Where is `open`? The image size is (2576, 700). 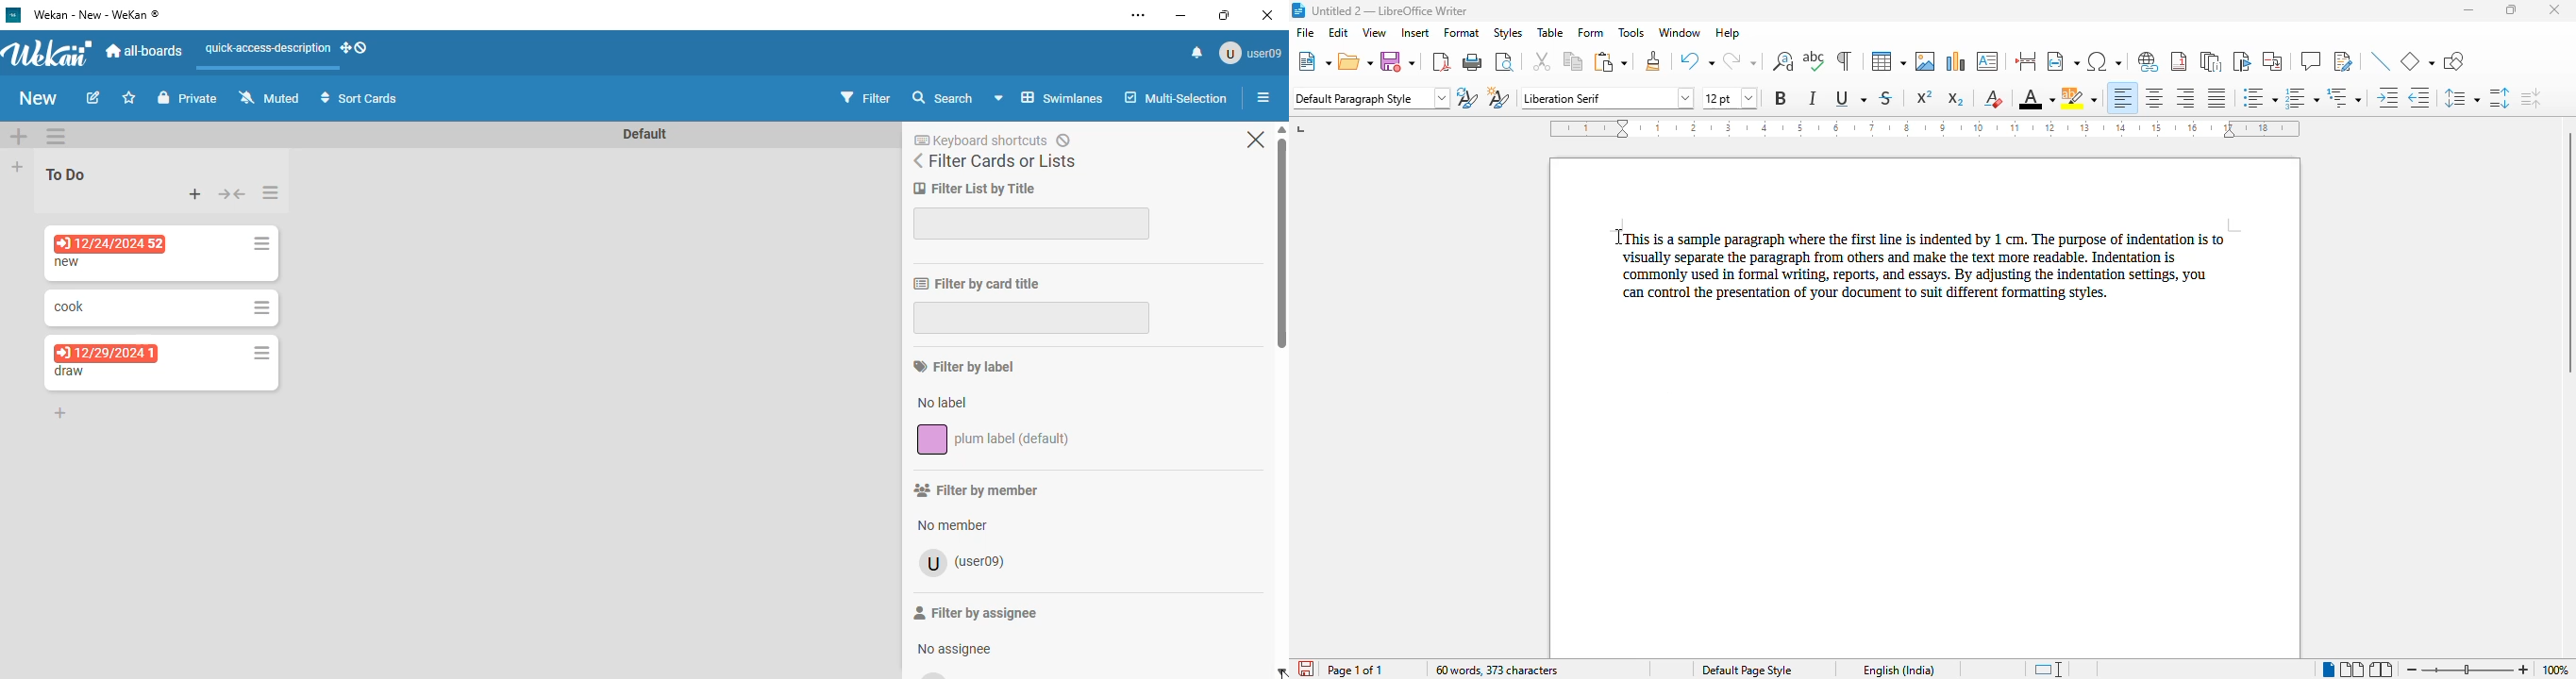 open is located at coordinates (1356, 61).